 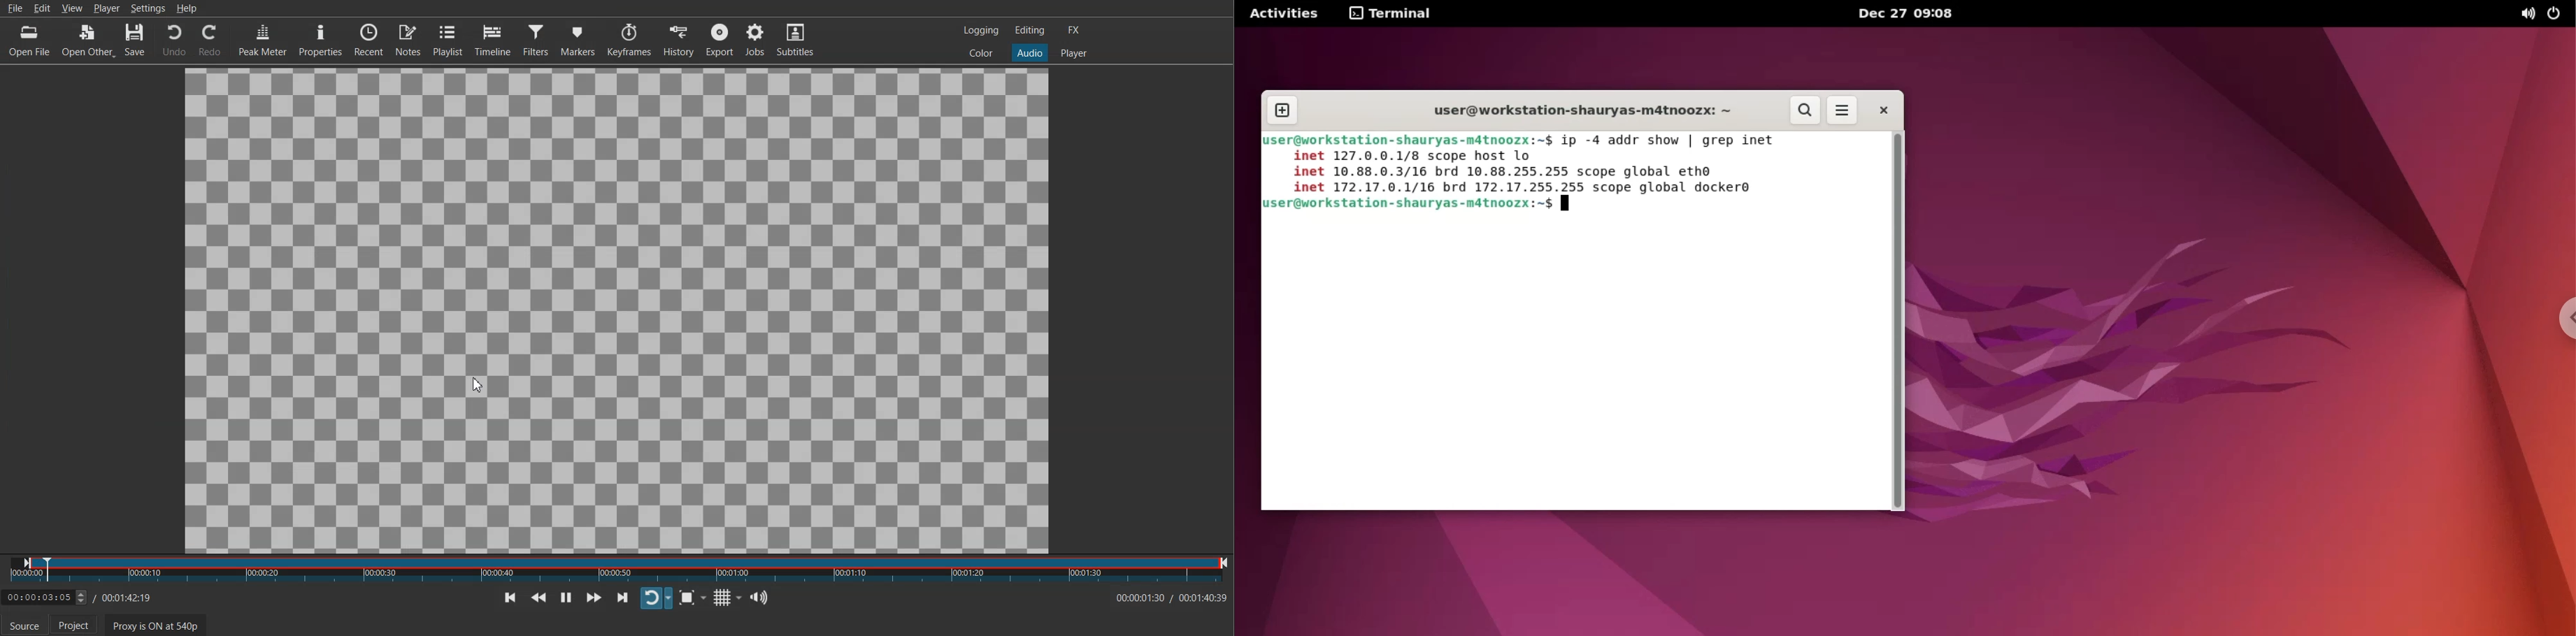 What do you see at coordinates (1528, 171) in the screenshot?
I see `inet 12/7.0.0.1/8 scope host Lo
inet 10.88.0.3/16 brd 10.88.255.255 scope global ethe
inet 172.17.06.1/16 brd 172.17.255.255 scope global docker®` at bounding box center [1528, 171].